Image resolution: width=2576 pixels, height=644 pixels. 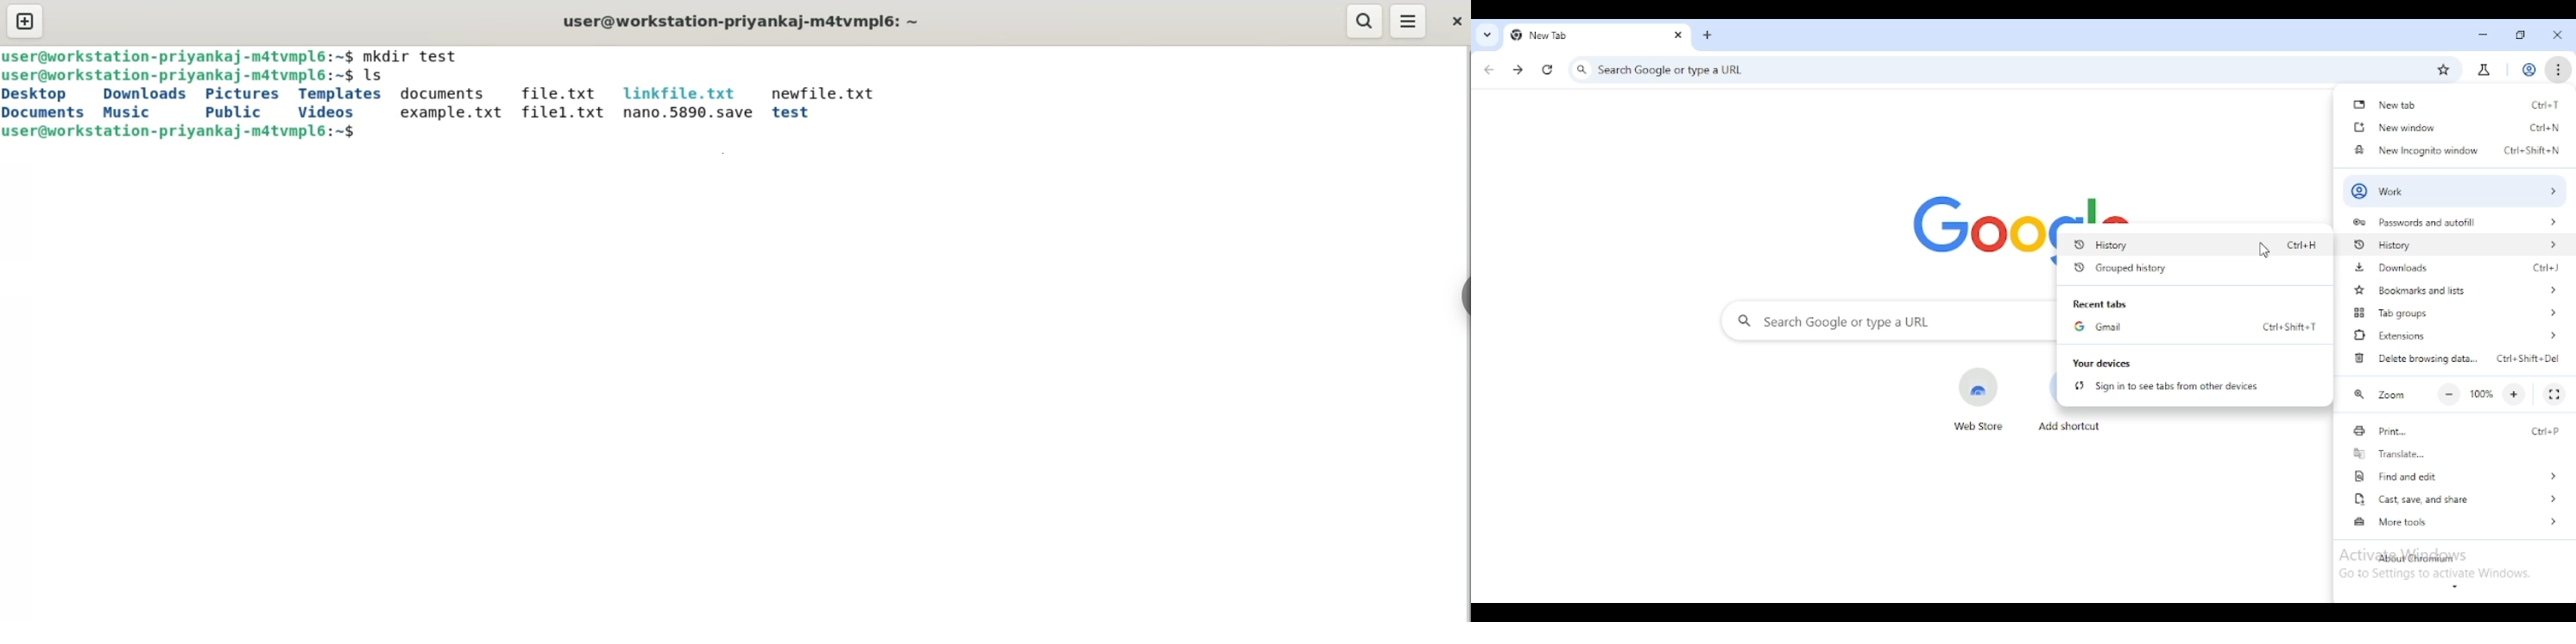 I want to click on downloads, so click(x=2390, y=267).